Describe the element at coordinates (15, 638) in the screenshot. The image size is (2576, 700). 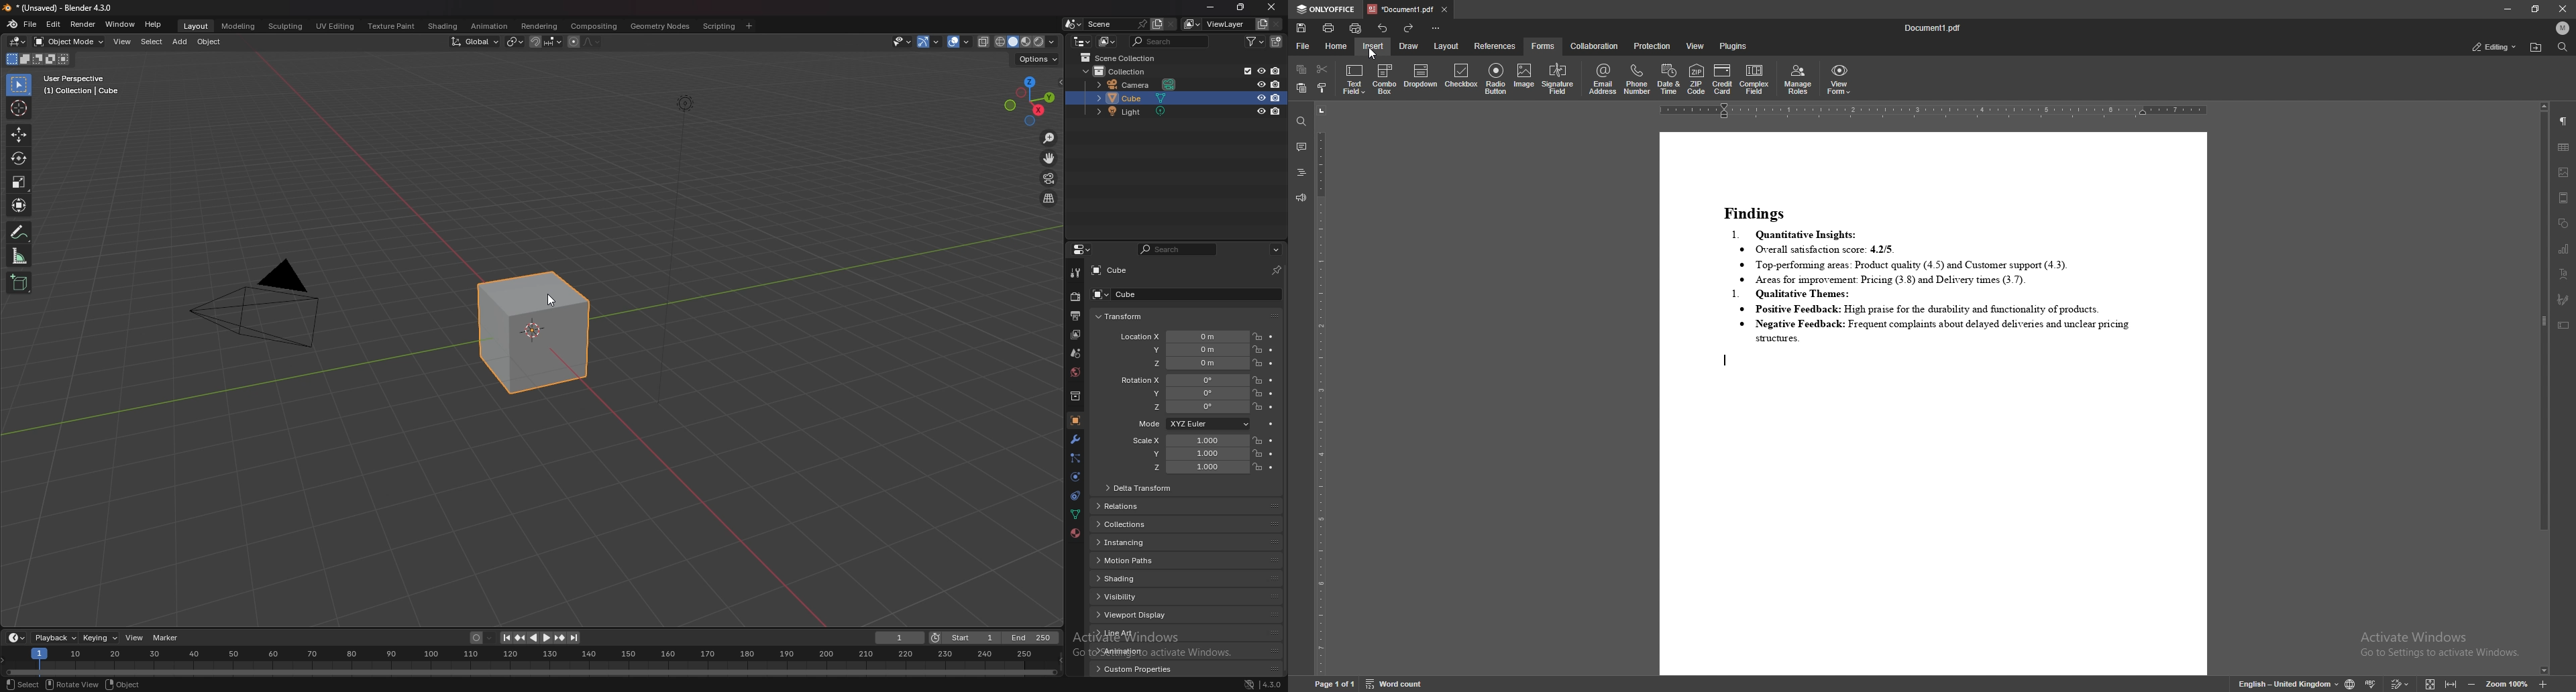
I see `editor type` at that location.